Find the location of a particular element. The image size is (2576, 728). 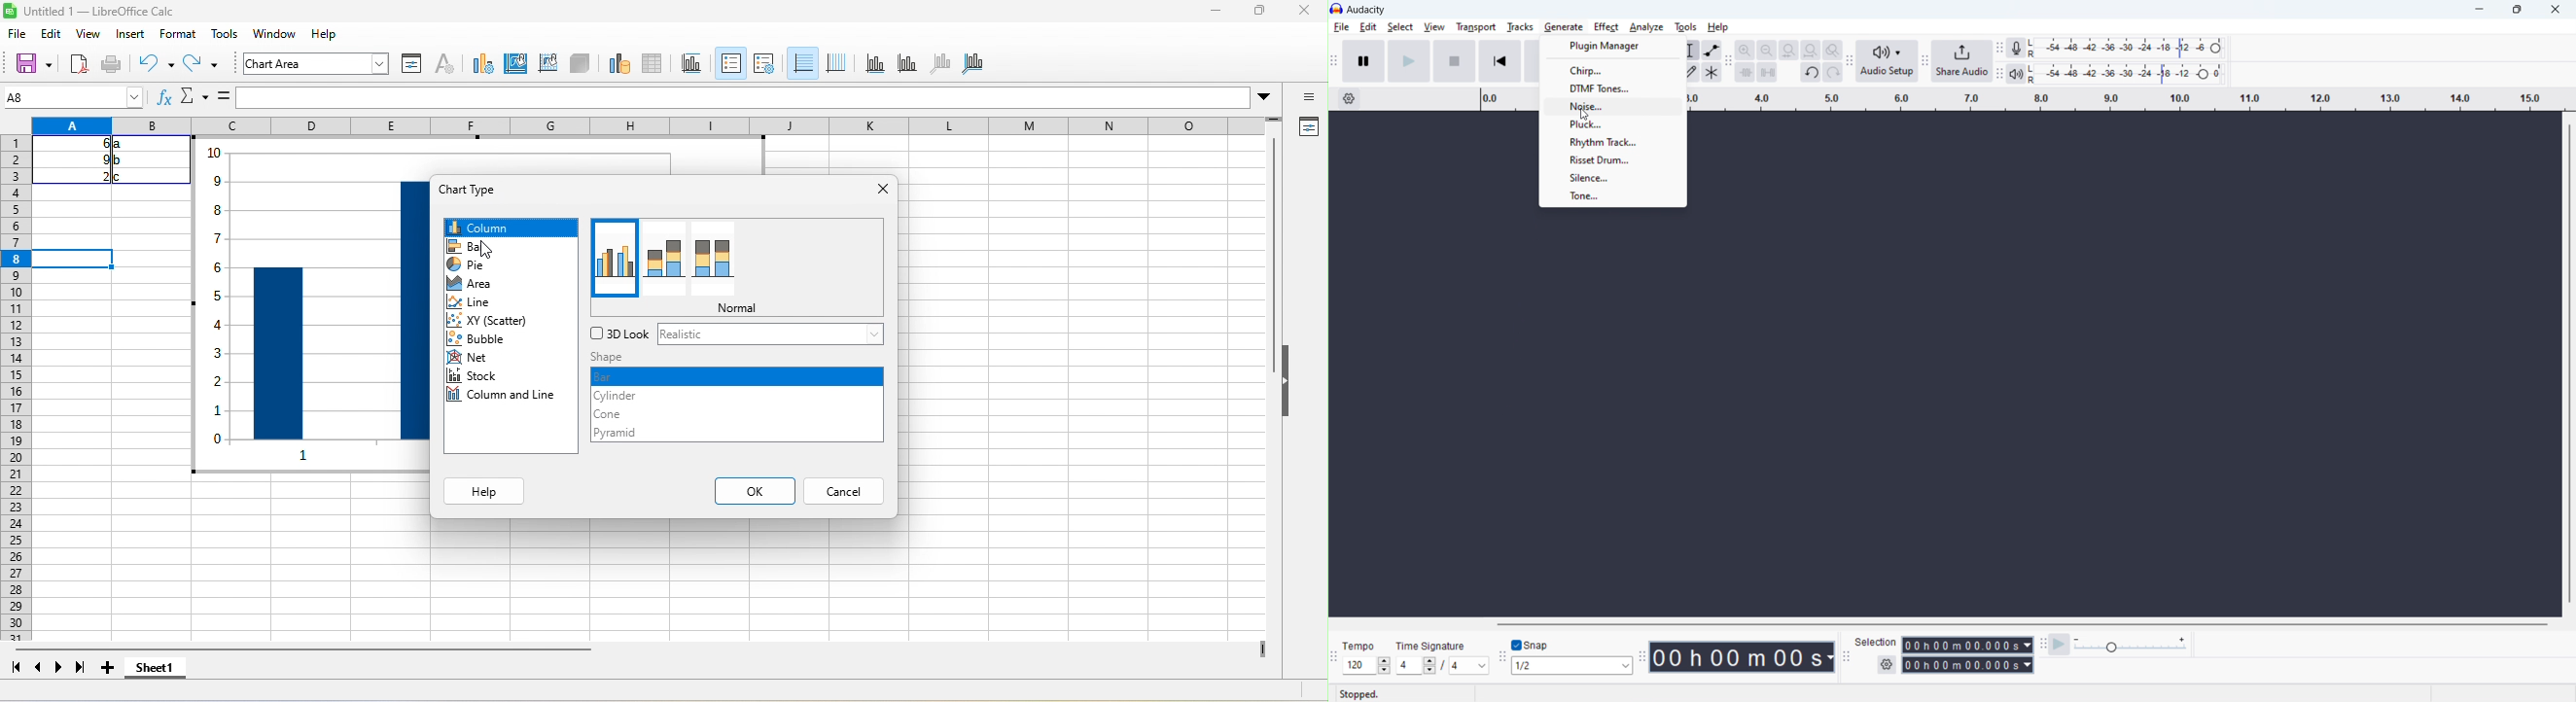

rhythm track is located at coordinates (1613, 143).